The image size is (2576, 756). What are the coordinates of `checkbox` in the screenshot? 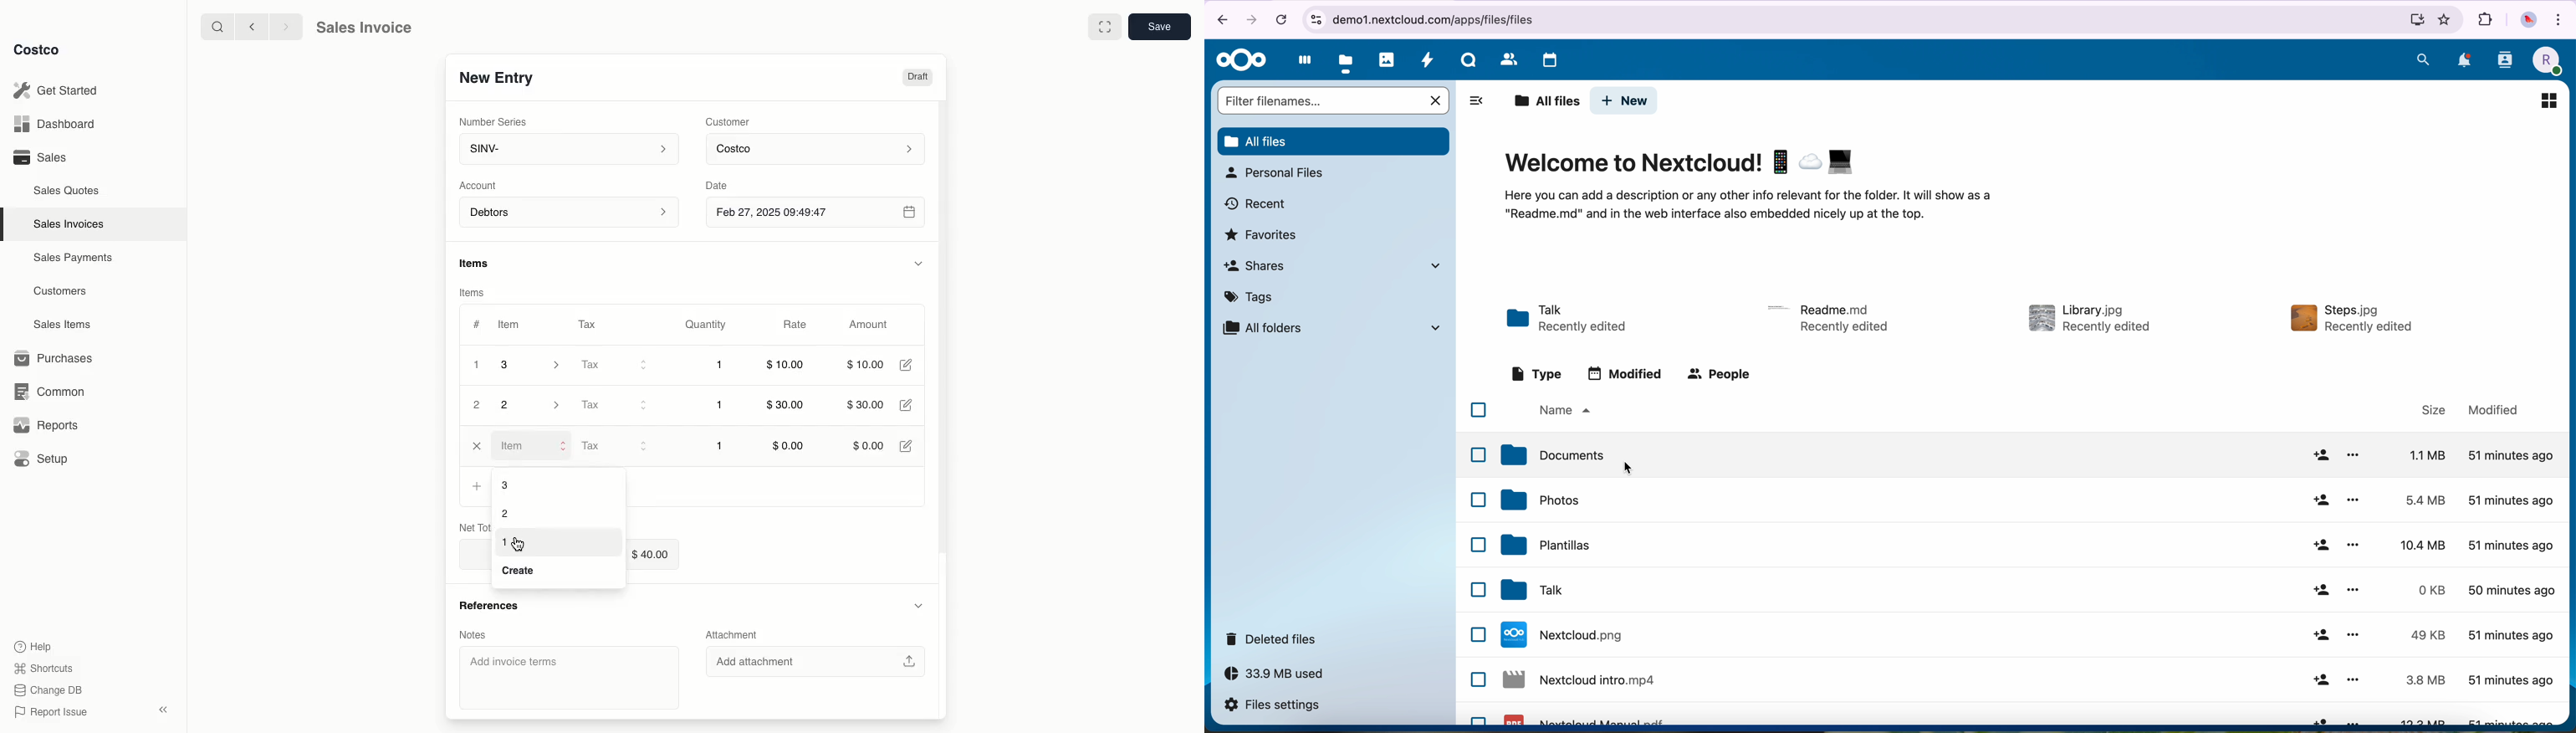 It's located at (1479, 410).